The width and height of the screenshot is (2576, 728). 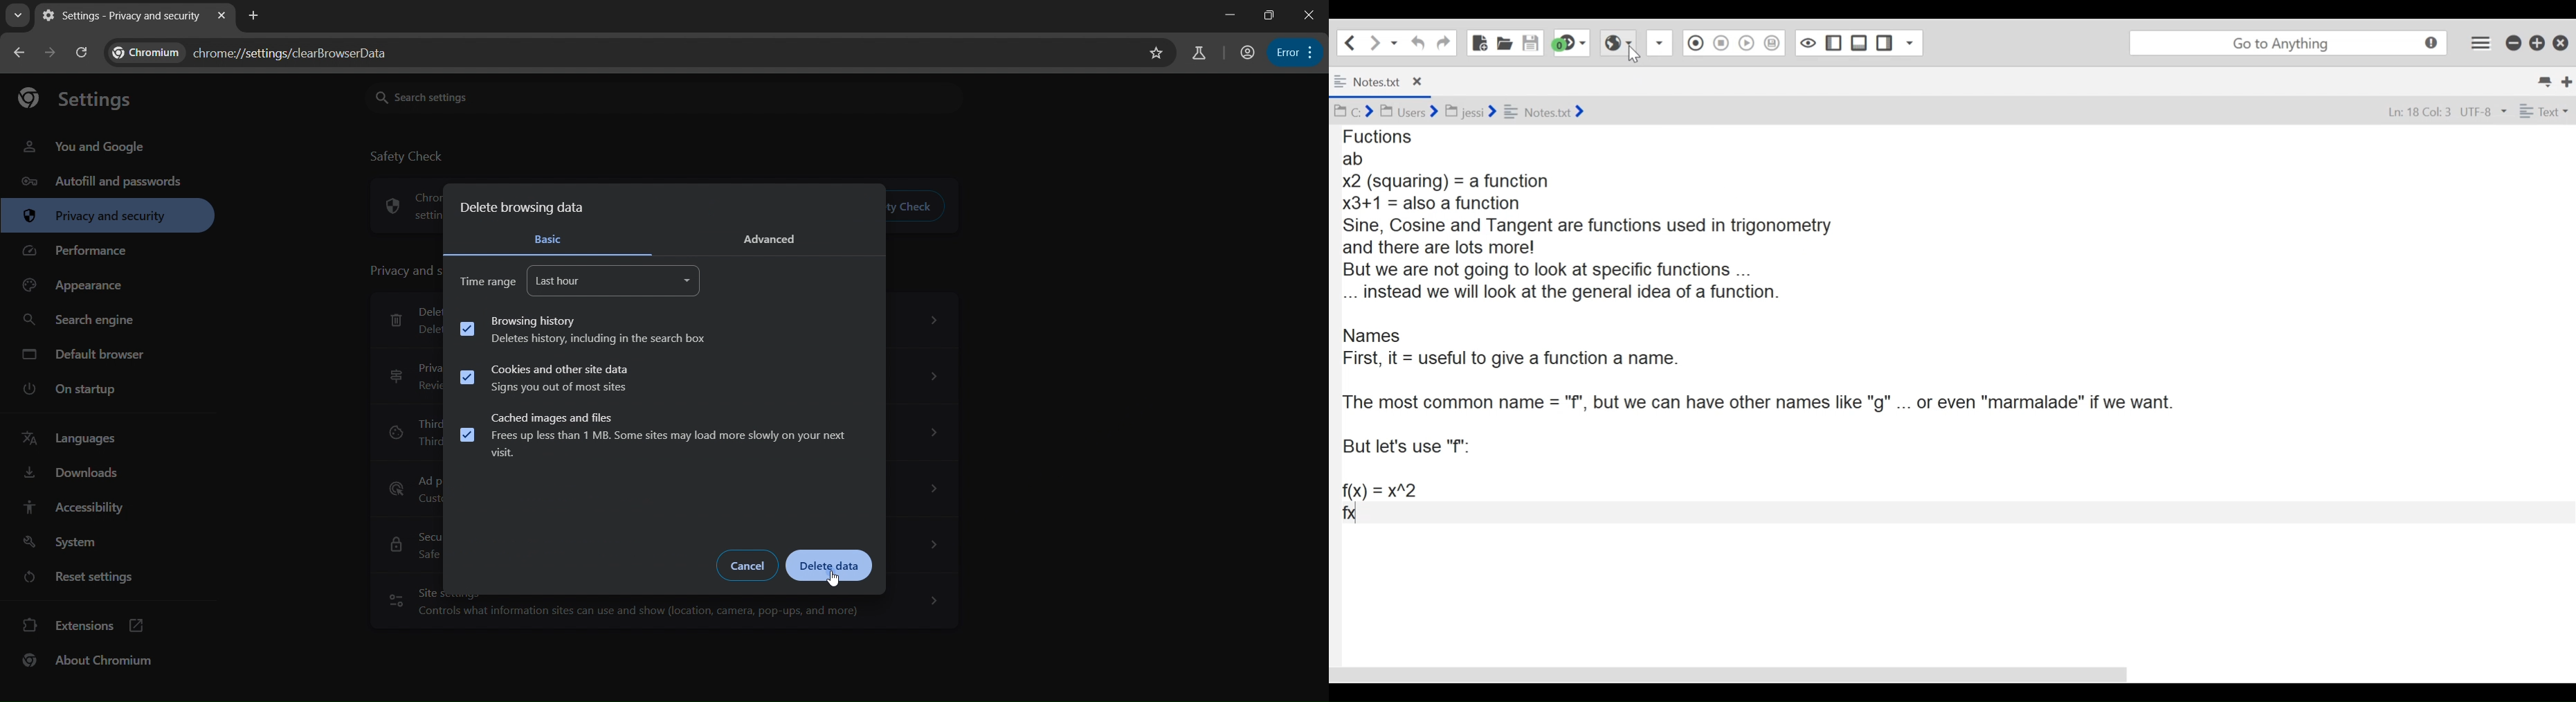 I want to click on utf- 8, so click(x=2484, y=111).